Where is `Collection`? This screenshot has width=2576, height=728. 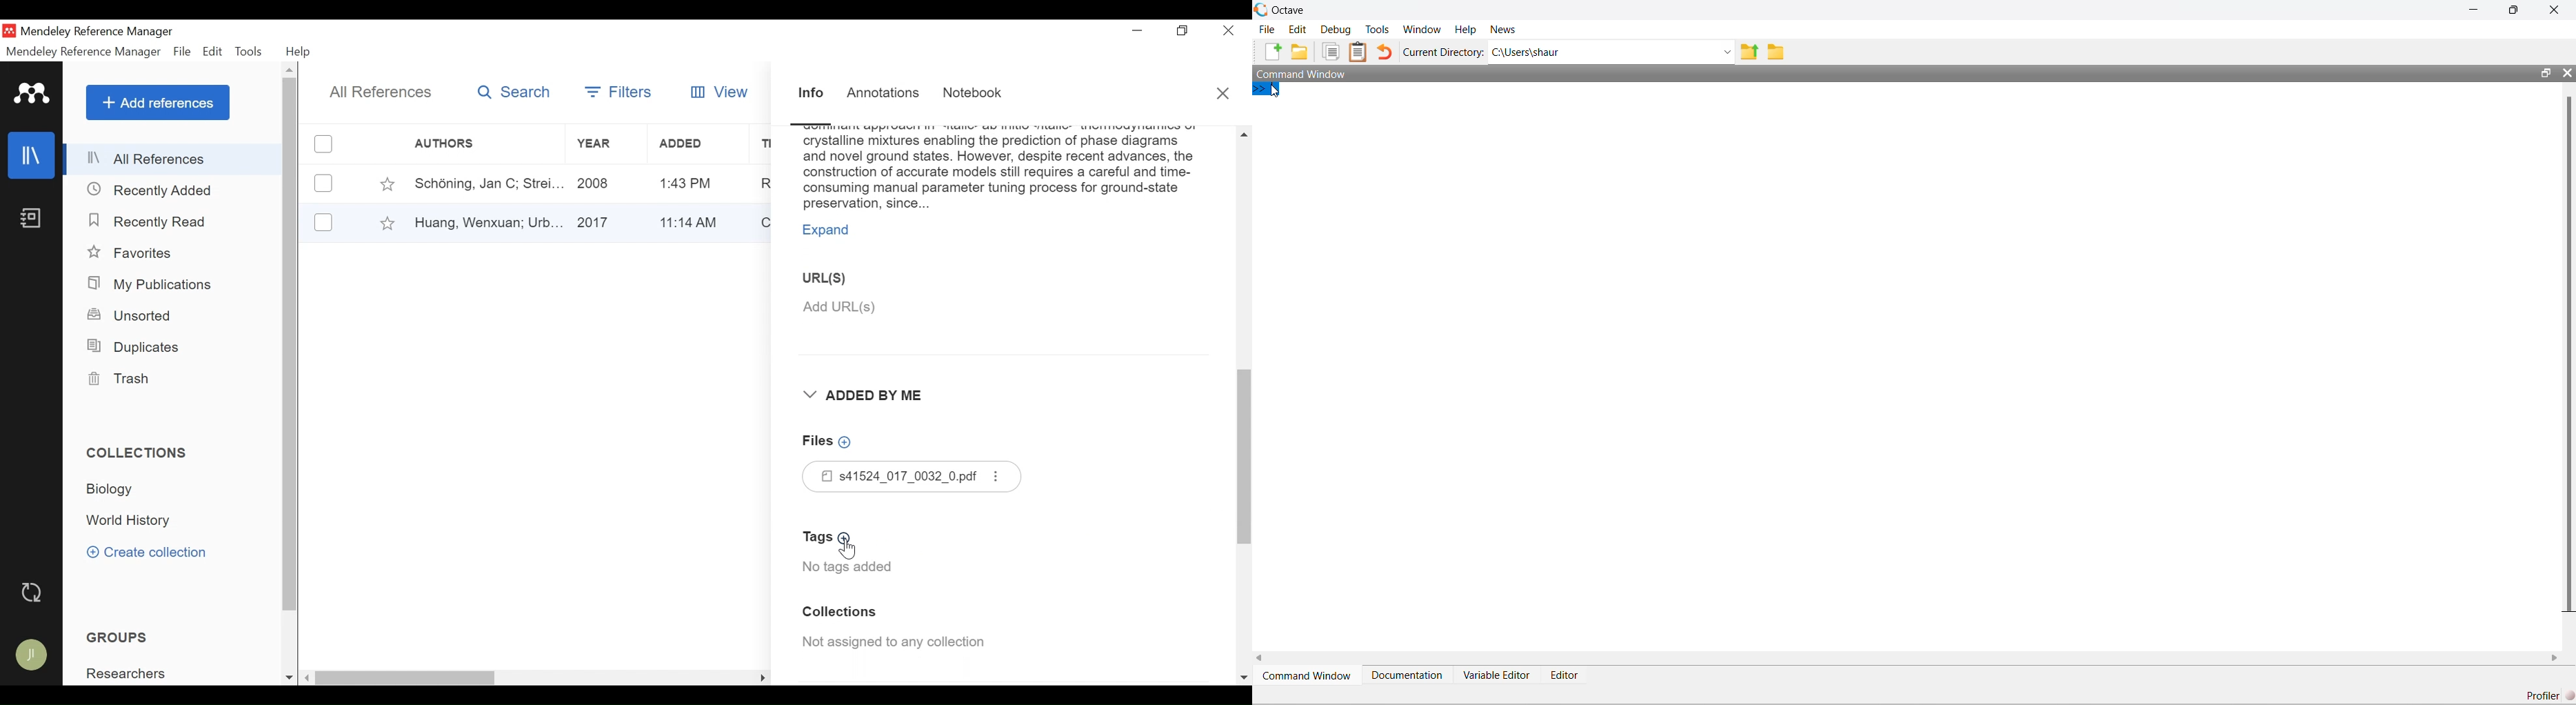
Collection is located at coordinates (130, 522).